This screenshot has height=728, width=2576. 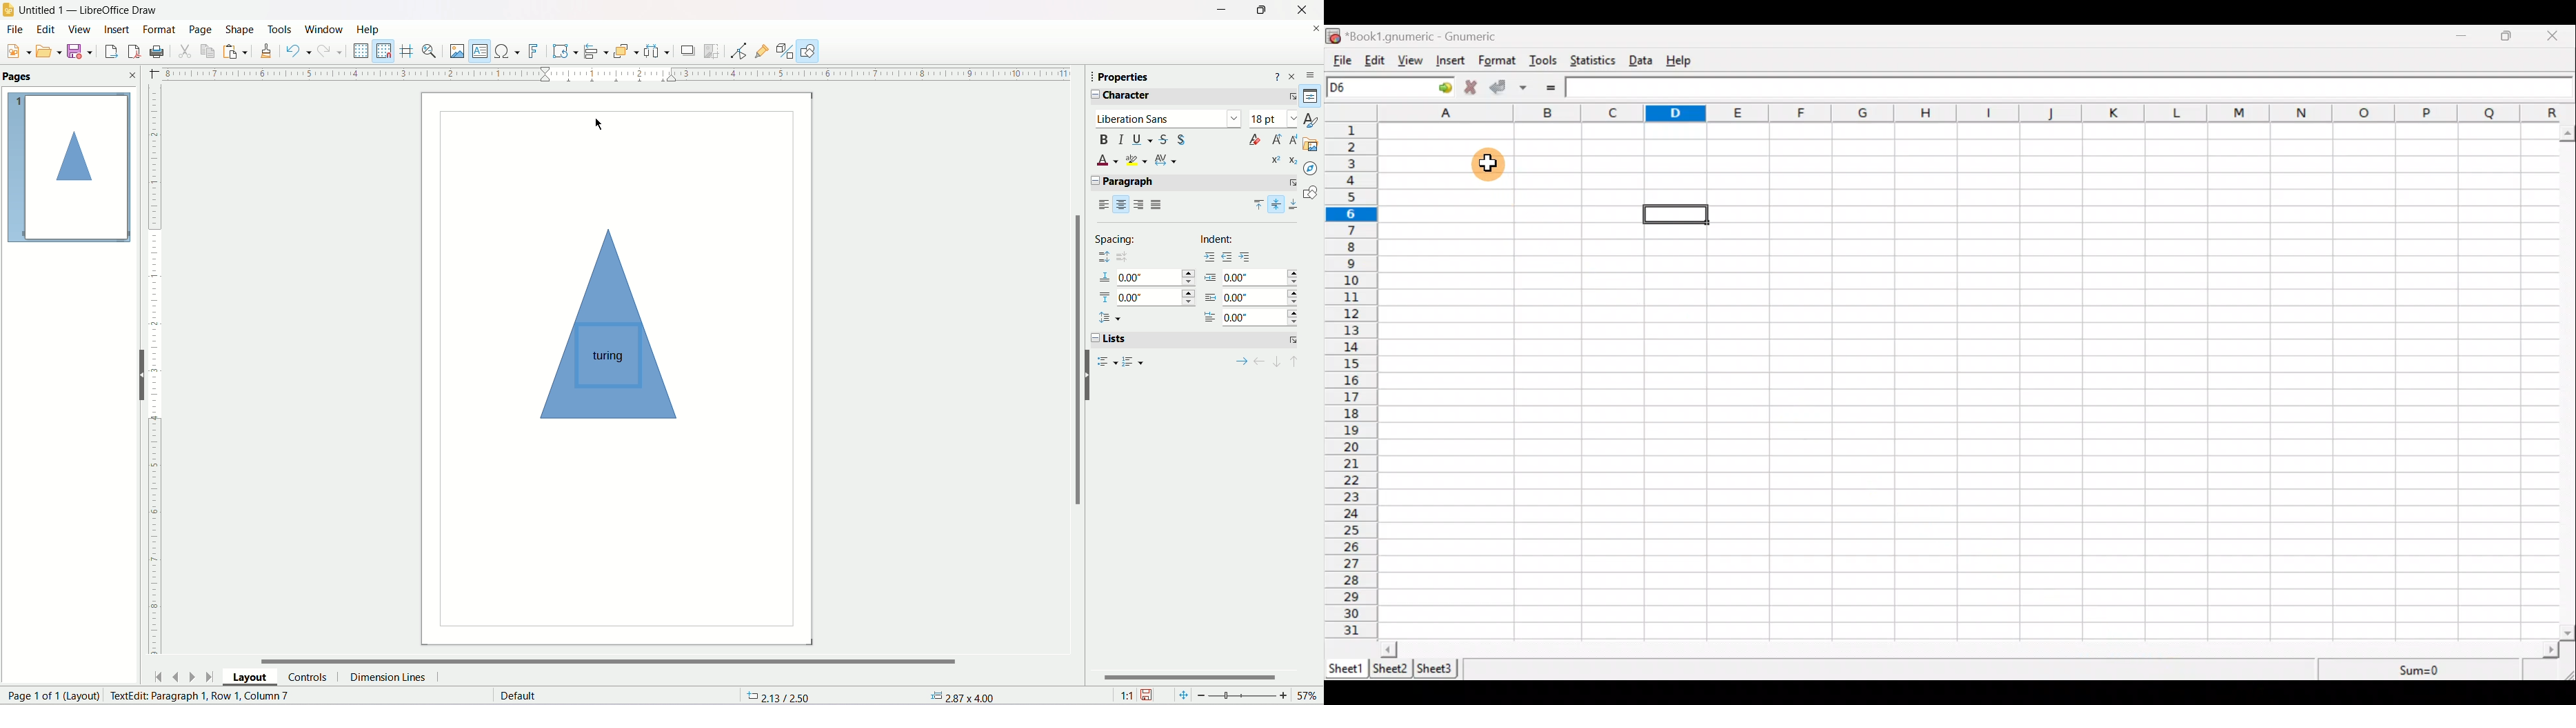 What do you see at coordinates (1276, 204) in the screenshot?
I see `vertically center` at bounding box center [1276, 204].